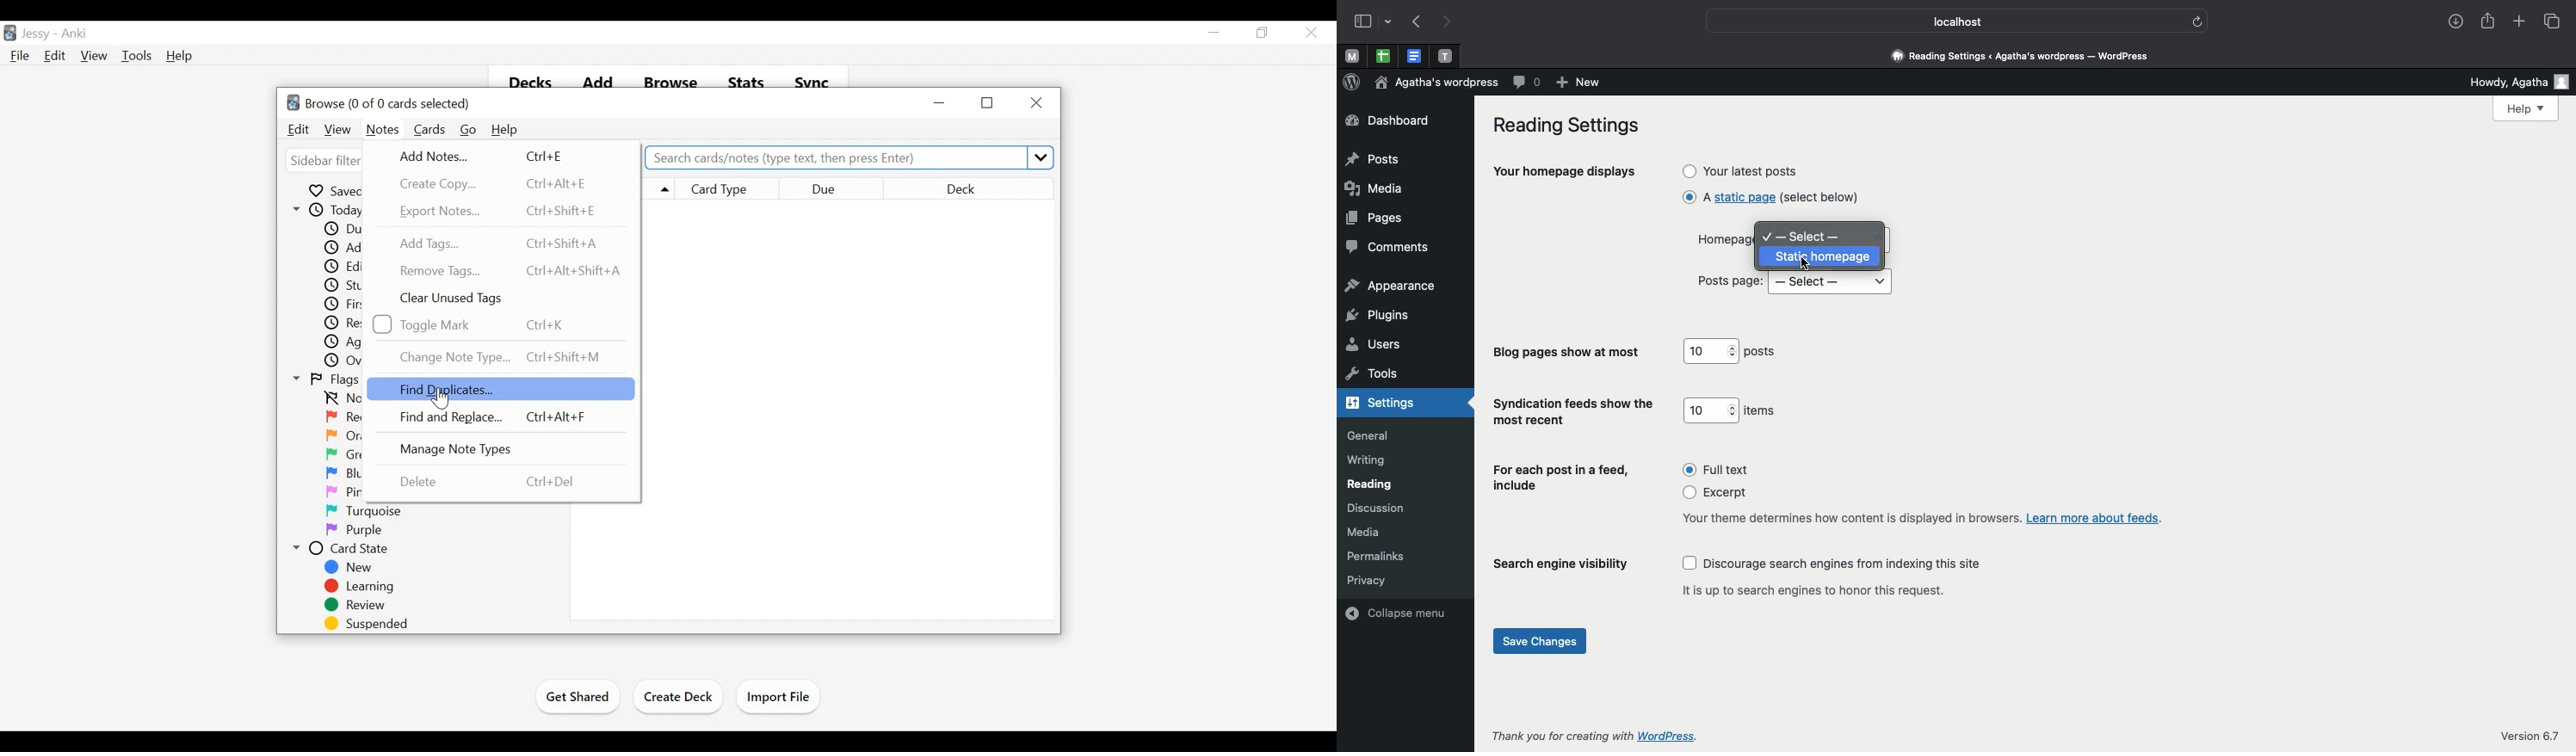 This screenshot has height=756, width=2576. Describe the element at coordinates (989, 103) in the screenshot. I see `Restore` at that location.